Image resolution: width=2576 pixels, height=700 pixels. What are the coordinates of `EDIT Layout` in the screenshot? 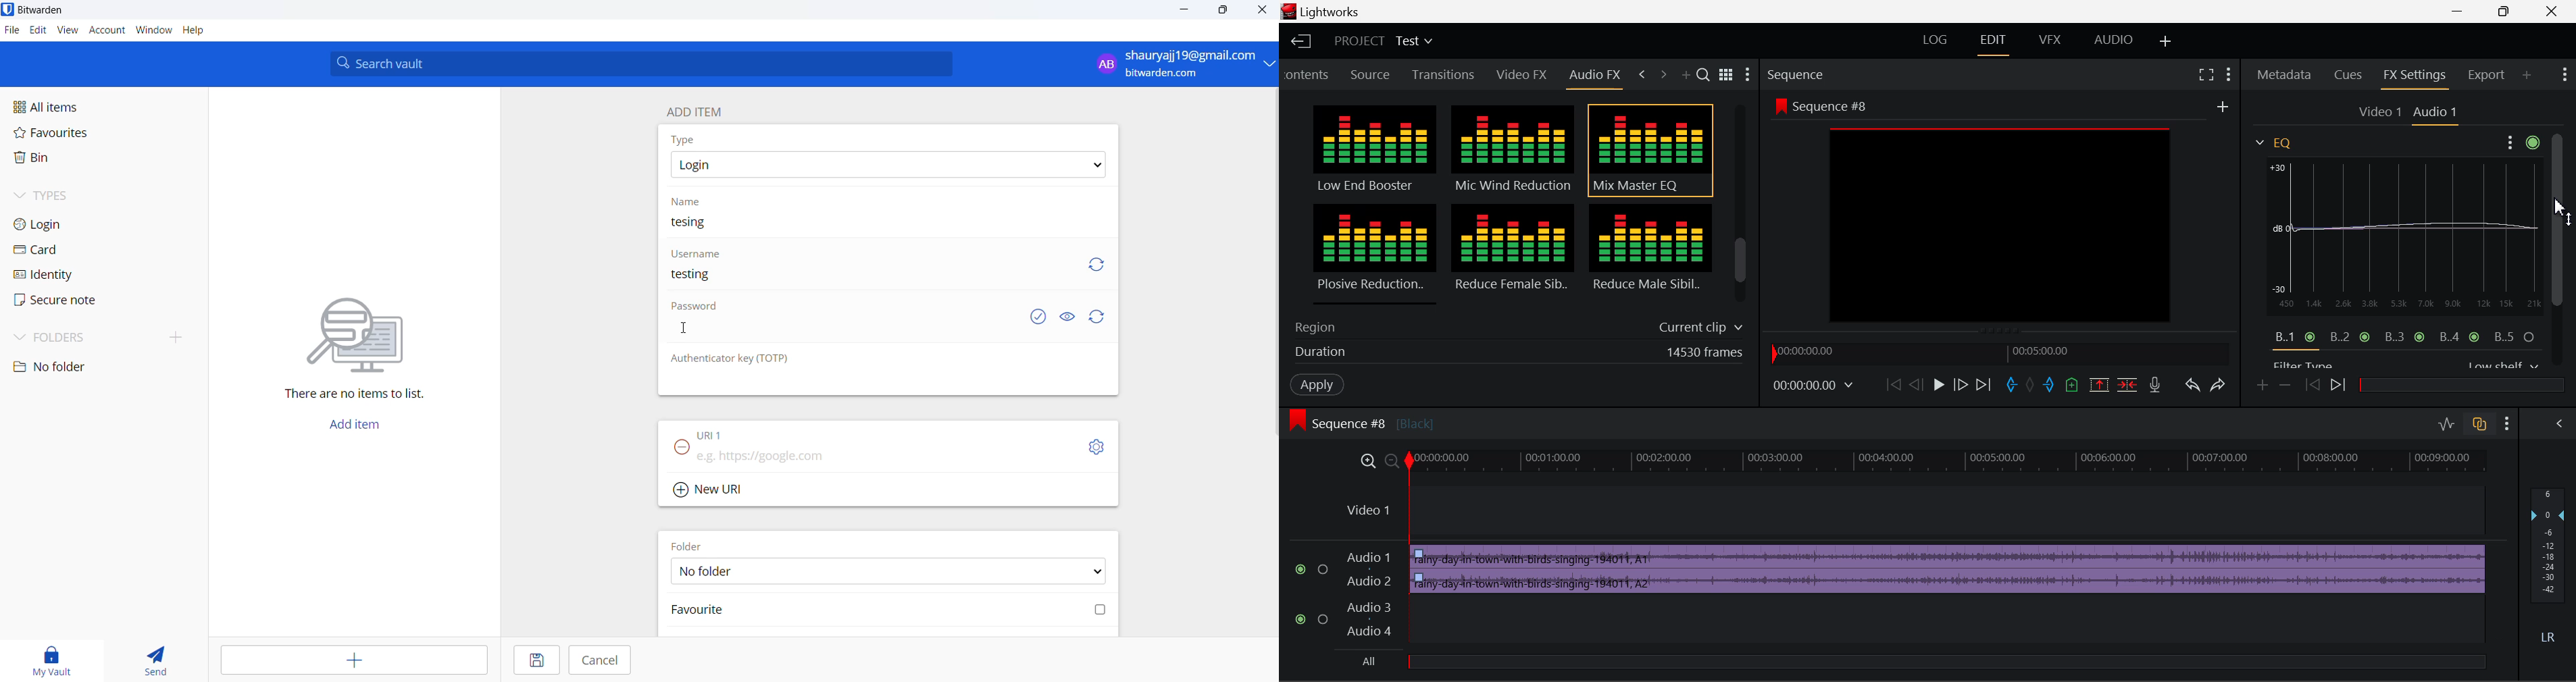 It's located at (1998, 44).